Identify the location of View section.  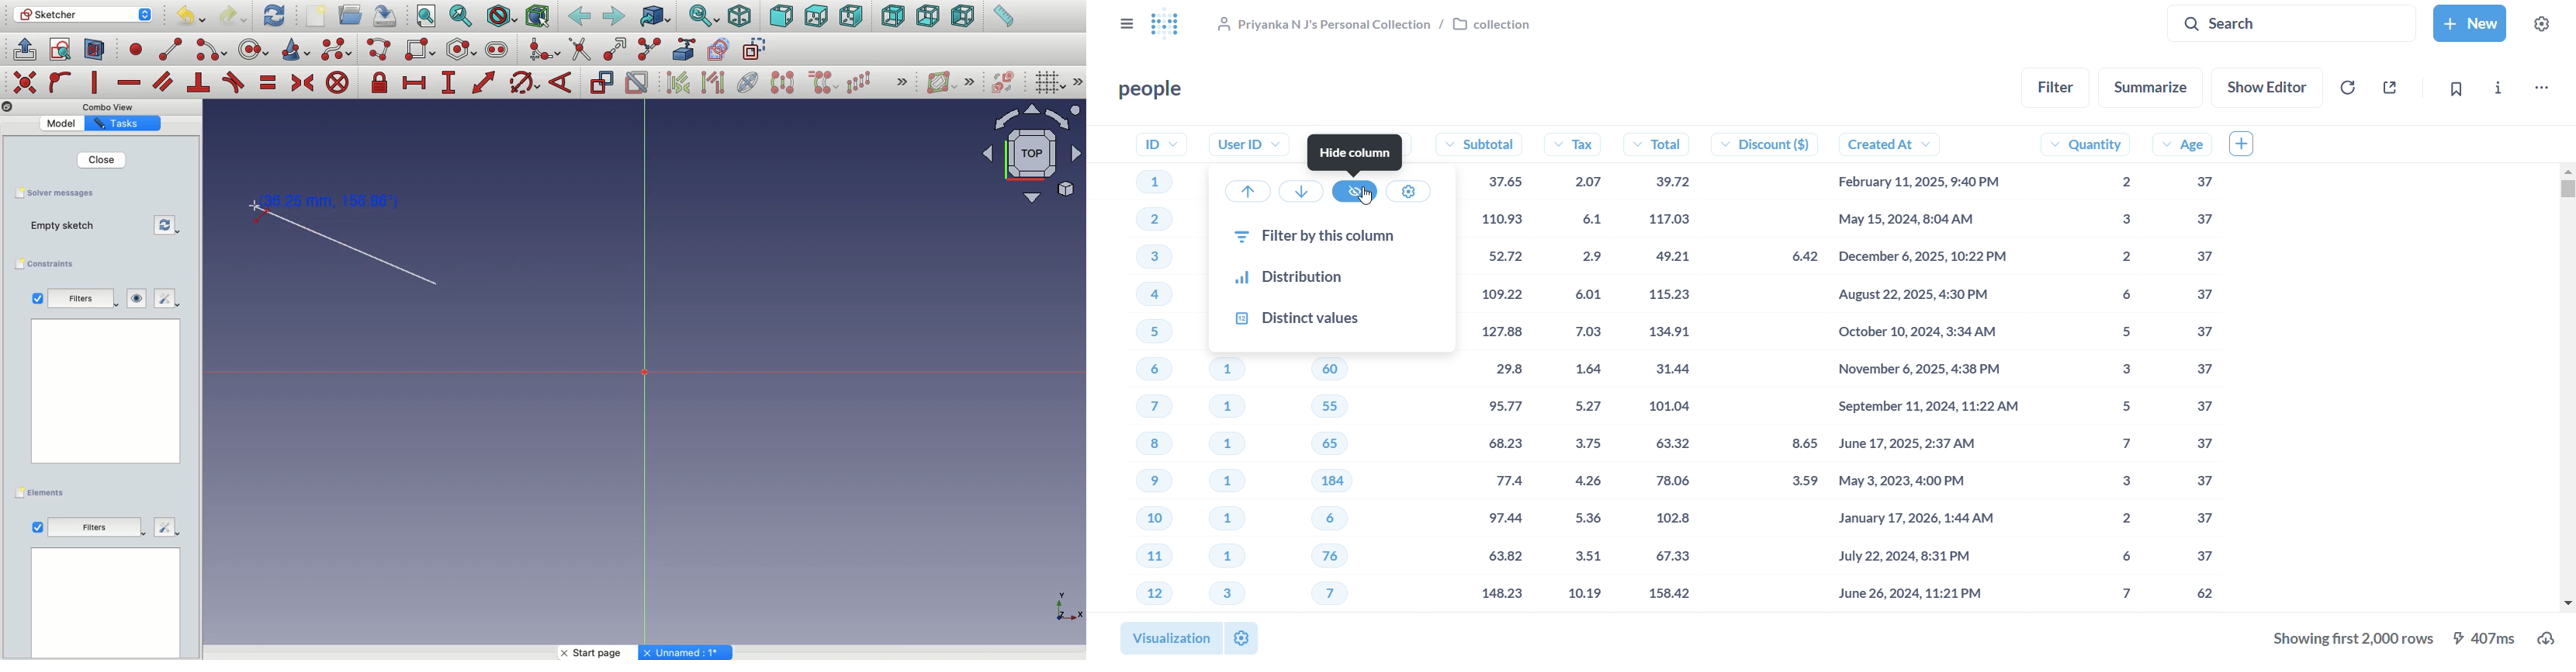
(94, 51).